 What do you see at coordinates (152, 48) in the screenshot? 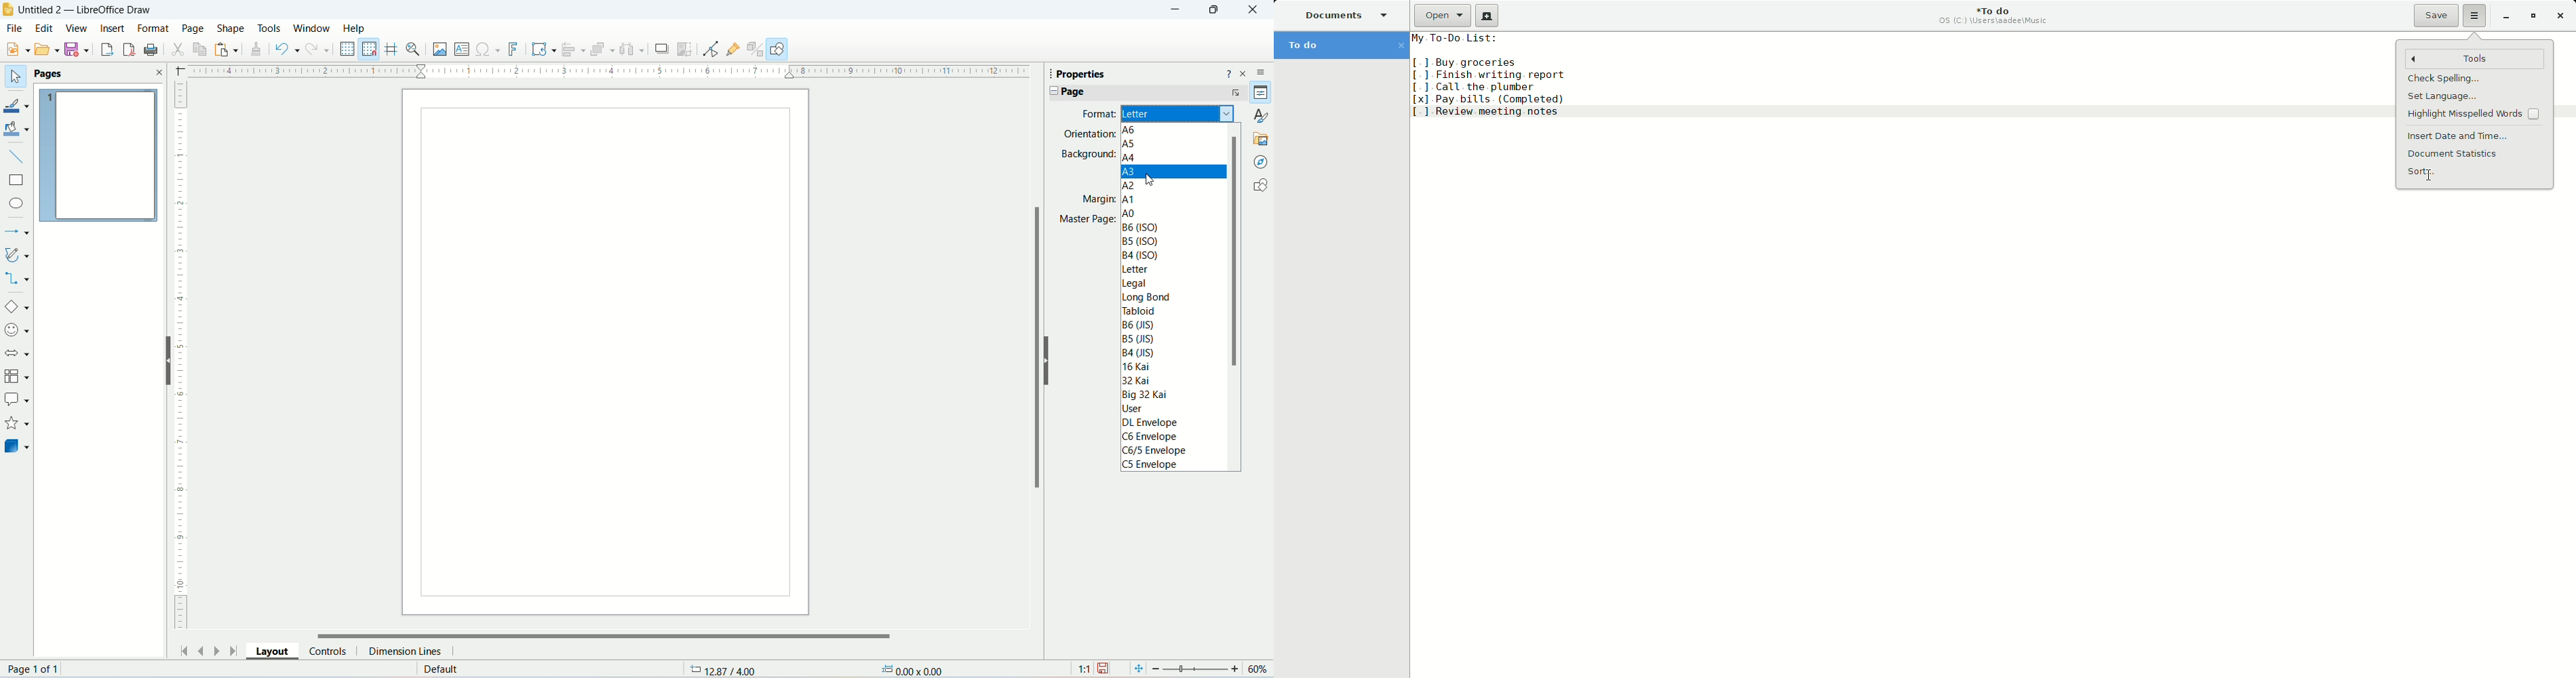
I see `print` at bounding box center [152, 48].